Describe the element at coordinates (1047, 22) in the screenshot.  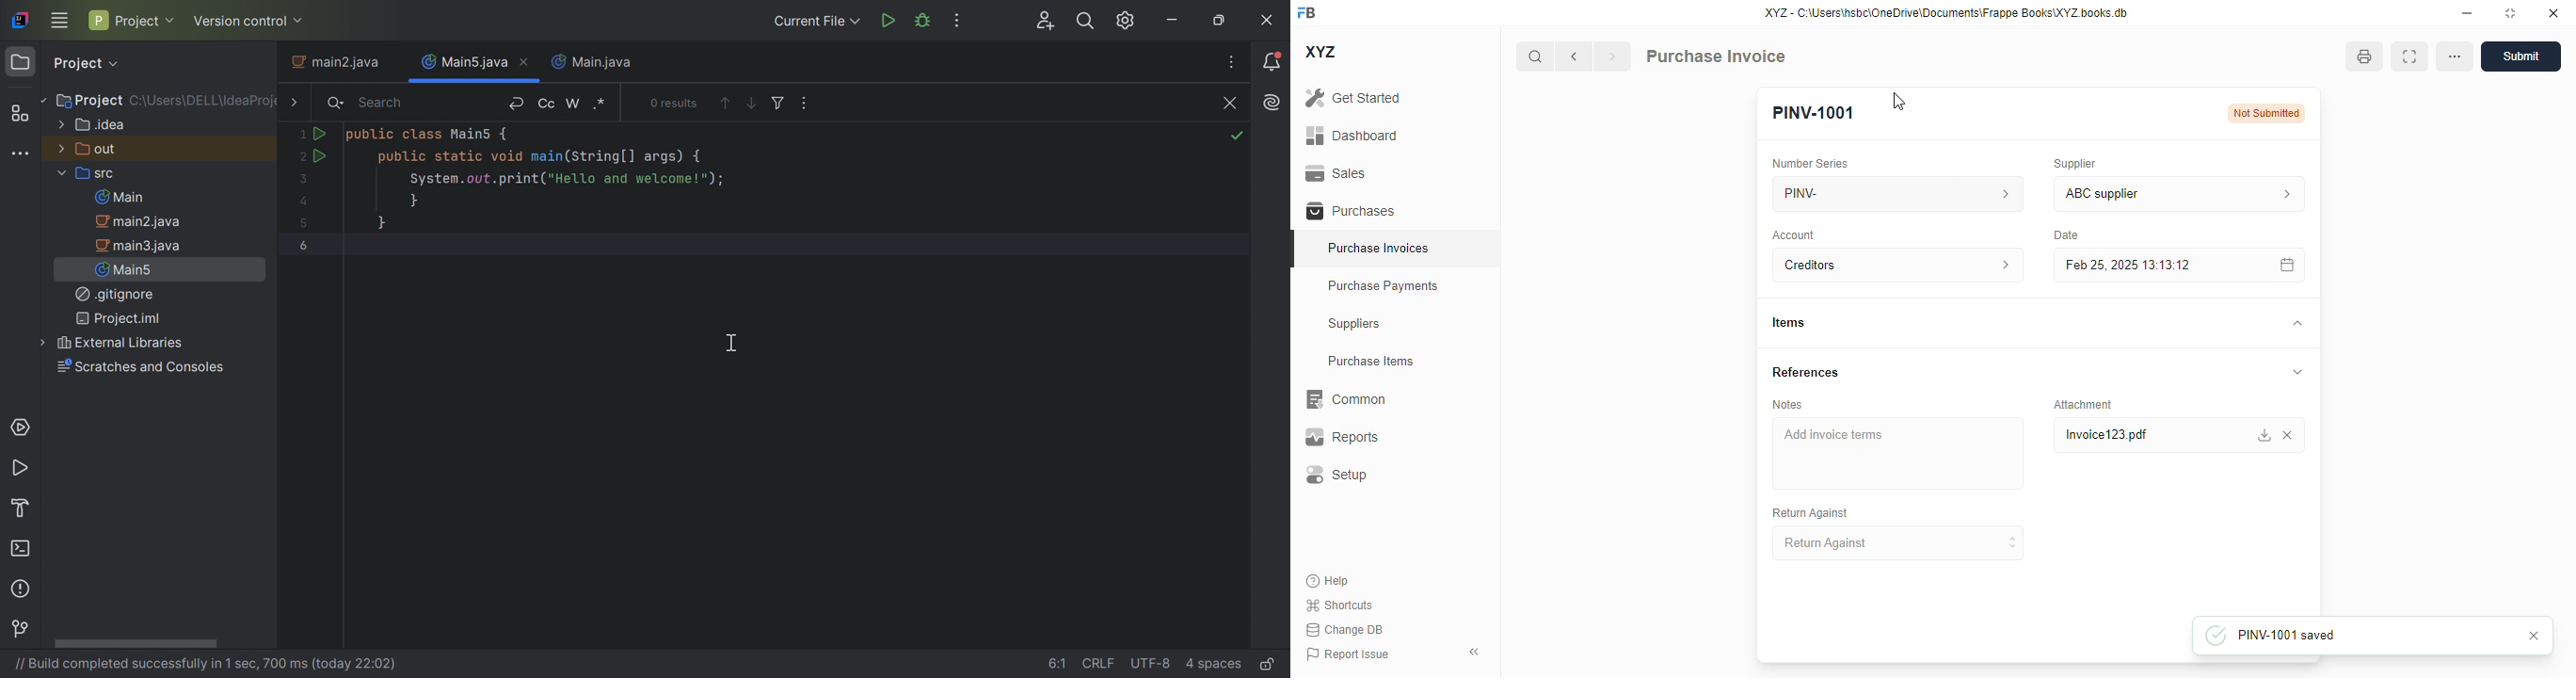
I see `Code With Me` at that location.